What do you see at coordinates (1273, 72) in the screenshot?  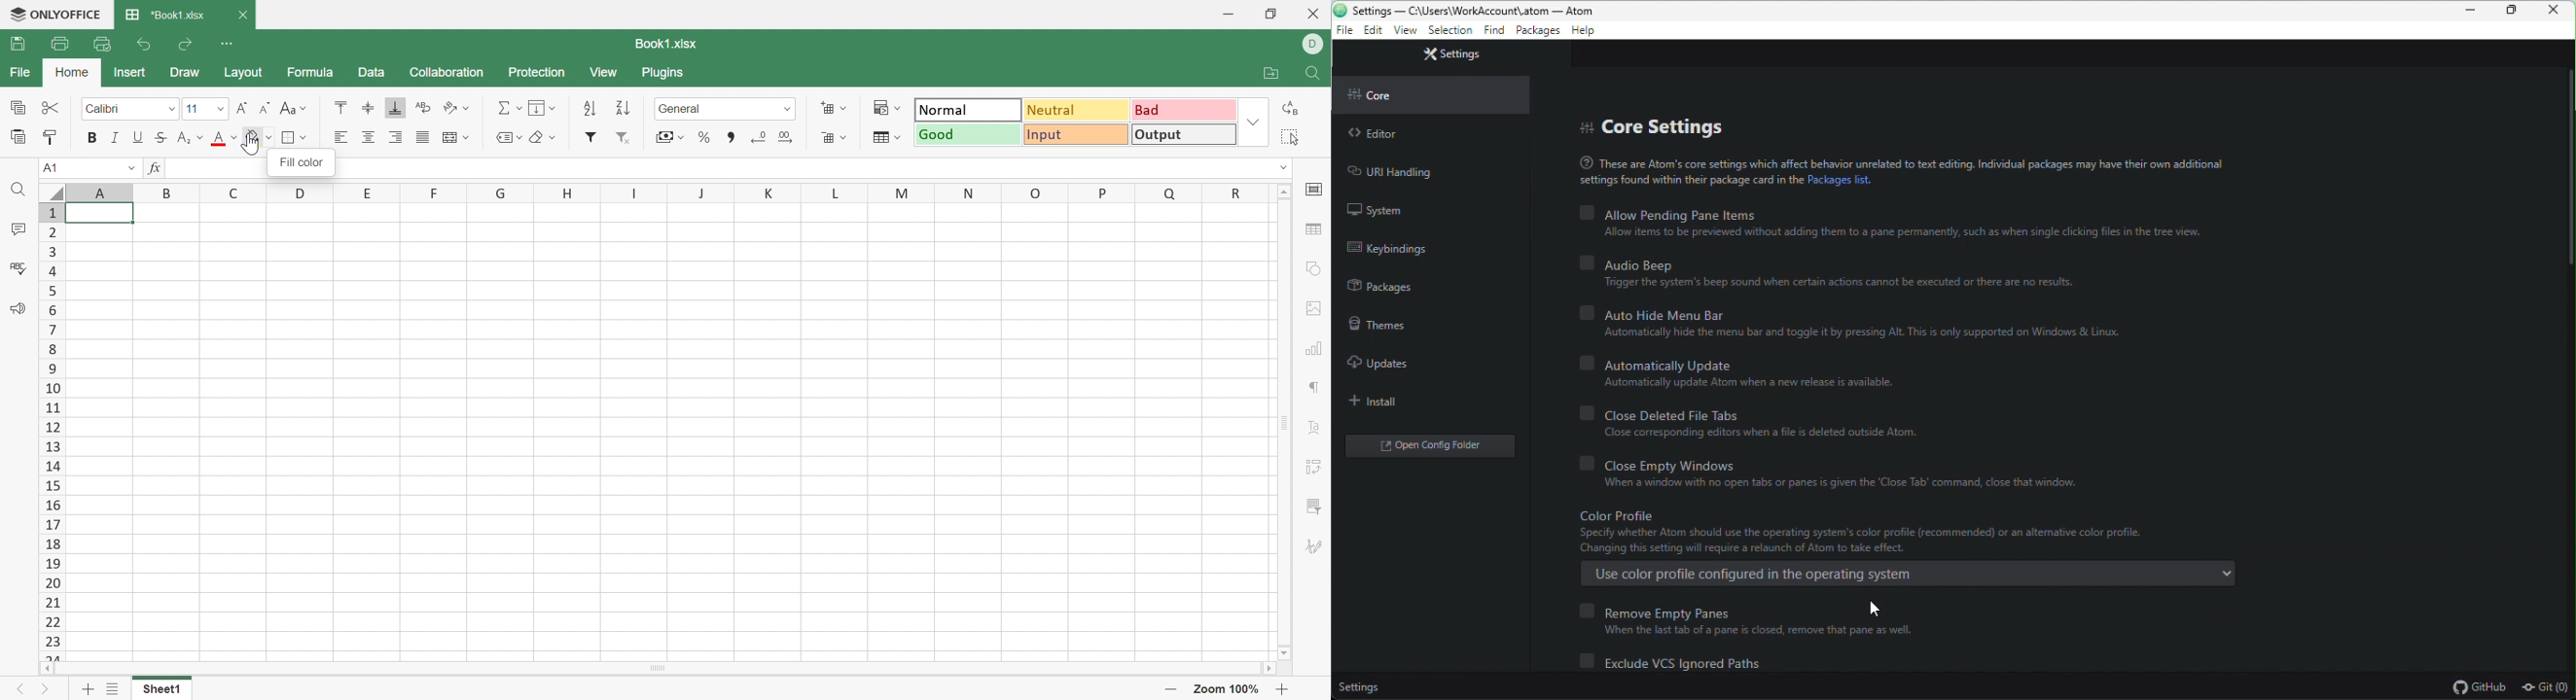 I see `Open file location` at bounding box center [1273, 72].